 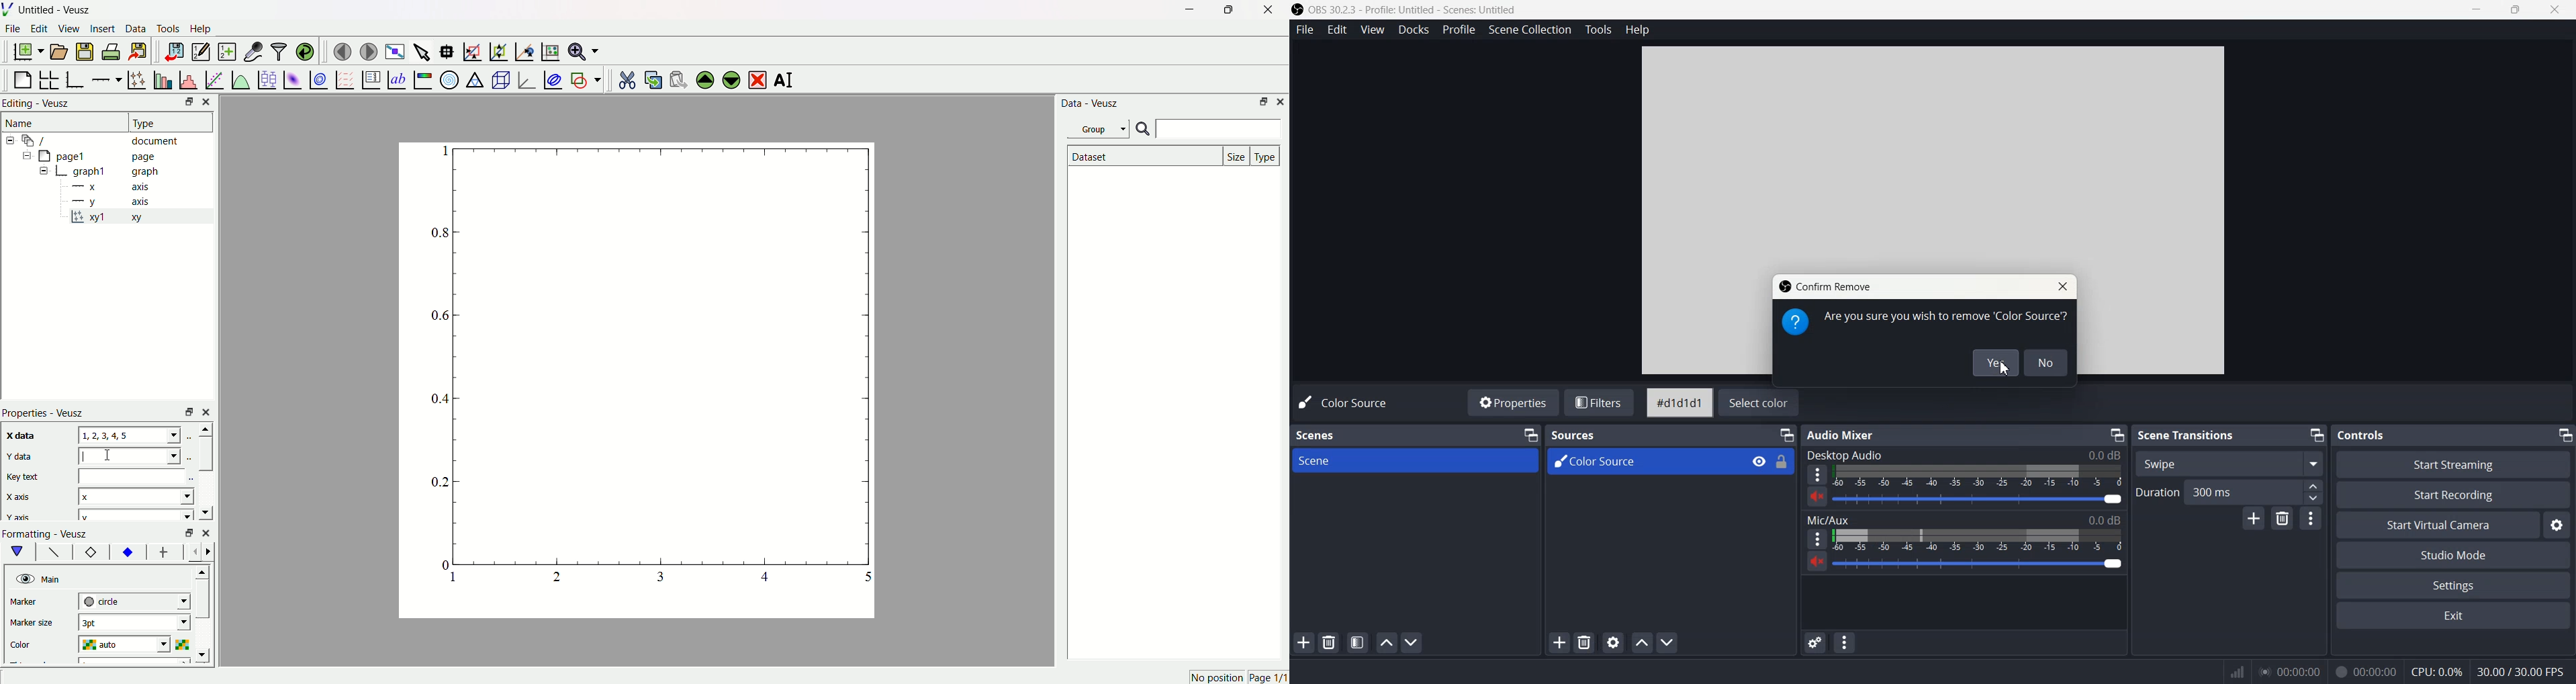 I want to click on Start Recording, so click(x=2455, y=495).